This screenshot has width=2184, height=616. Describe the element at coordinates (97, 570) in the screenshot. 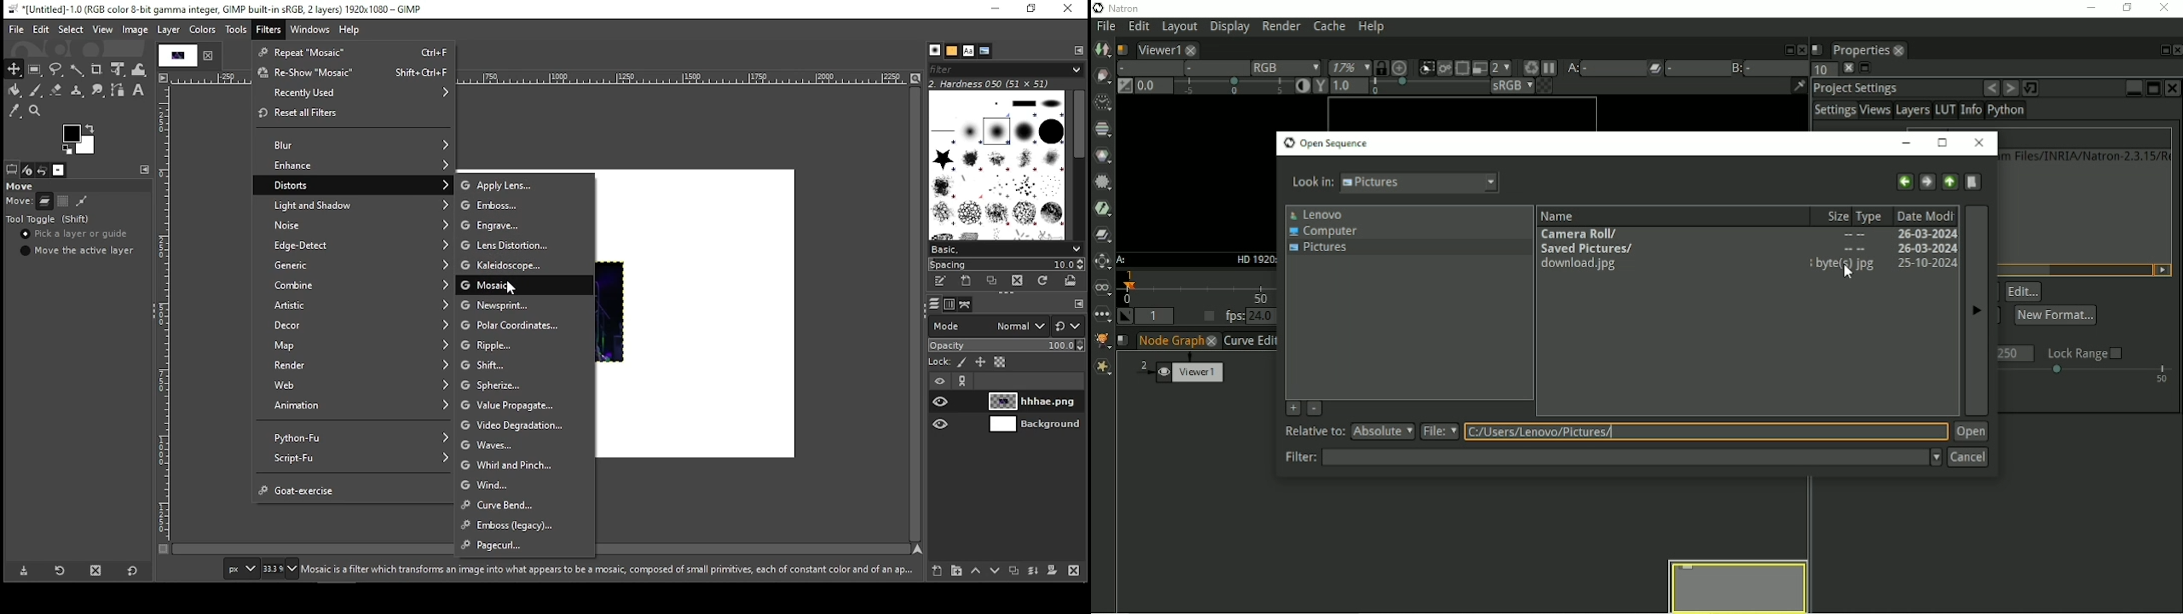

I see `delete tool preset` at that location.